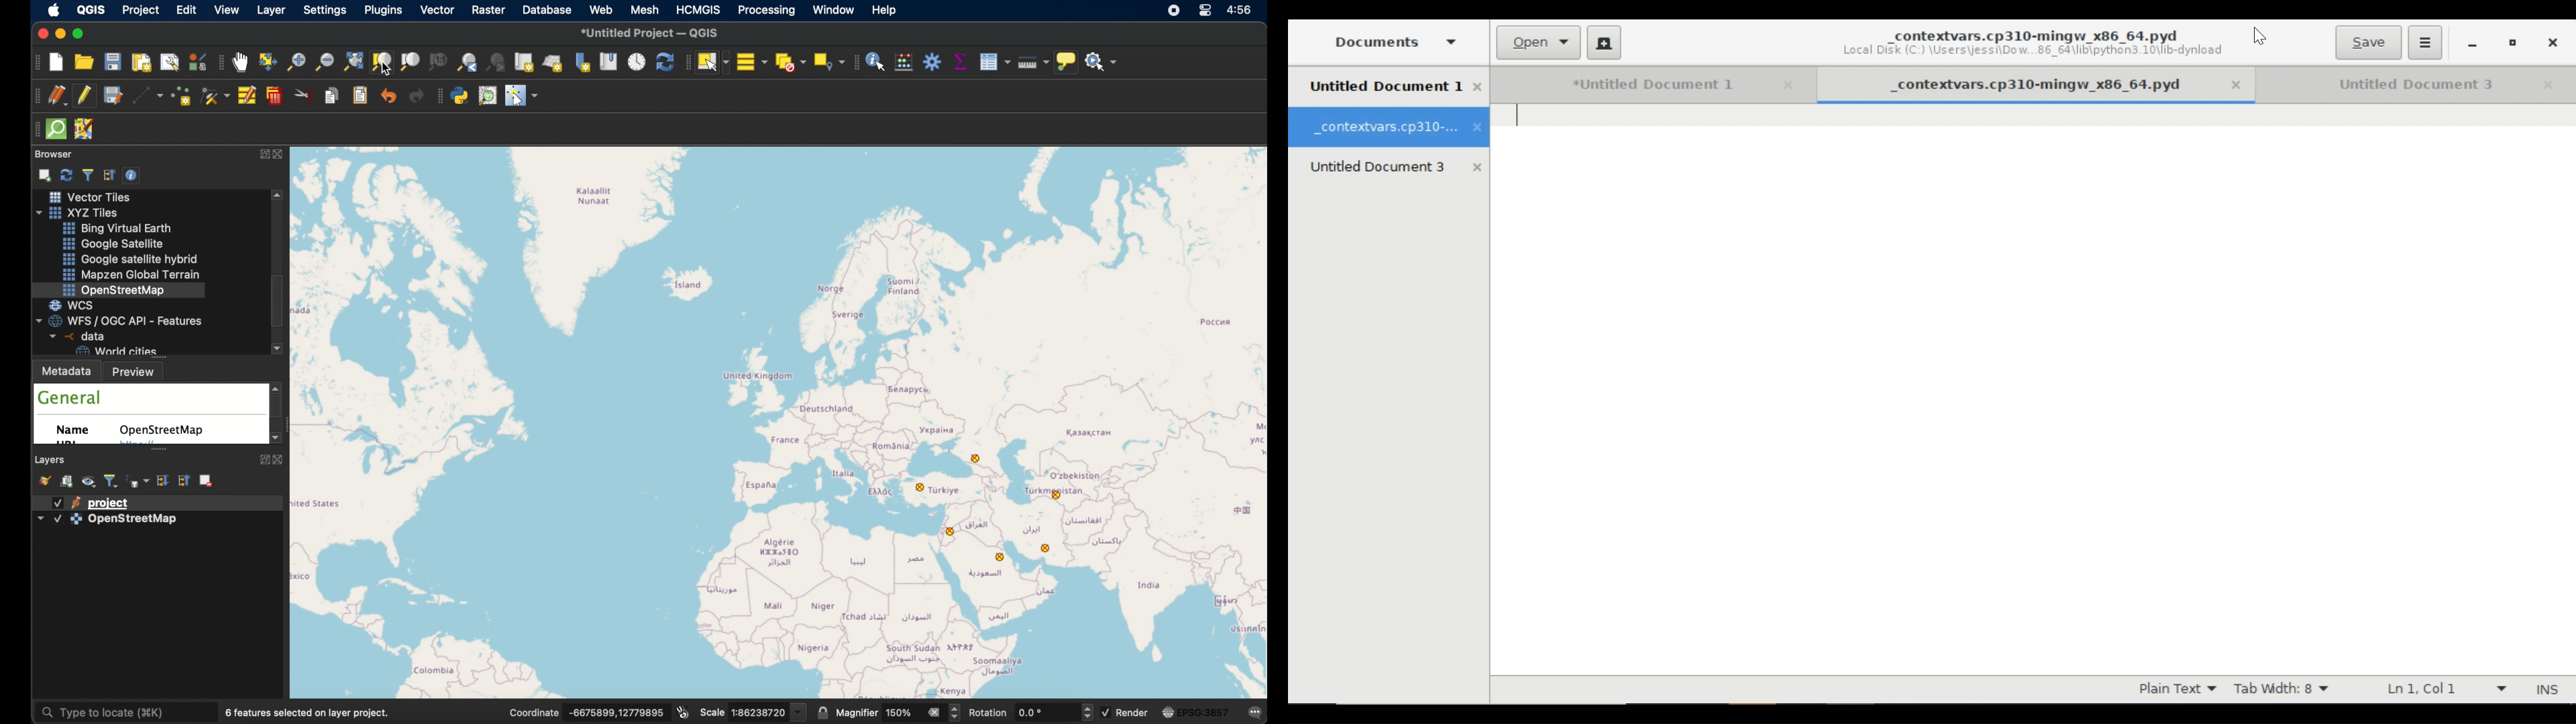 This screenshot has width=2576, height=728. I want to click on new print layout, so click(140, 62).